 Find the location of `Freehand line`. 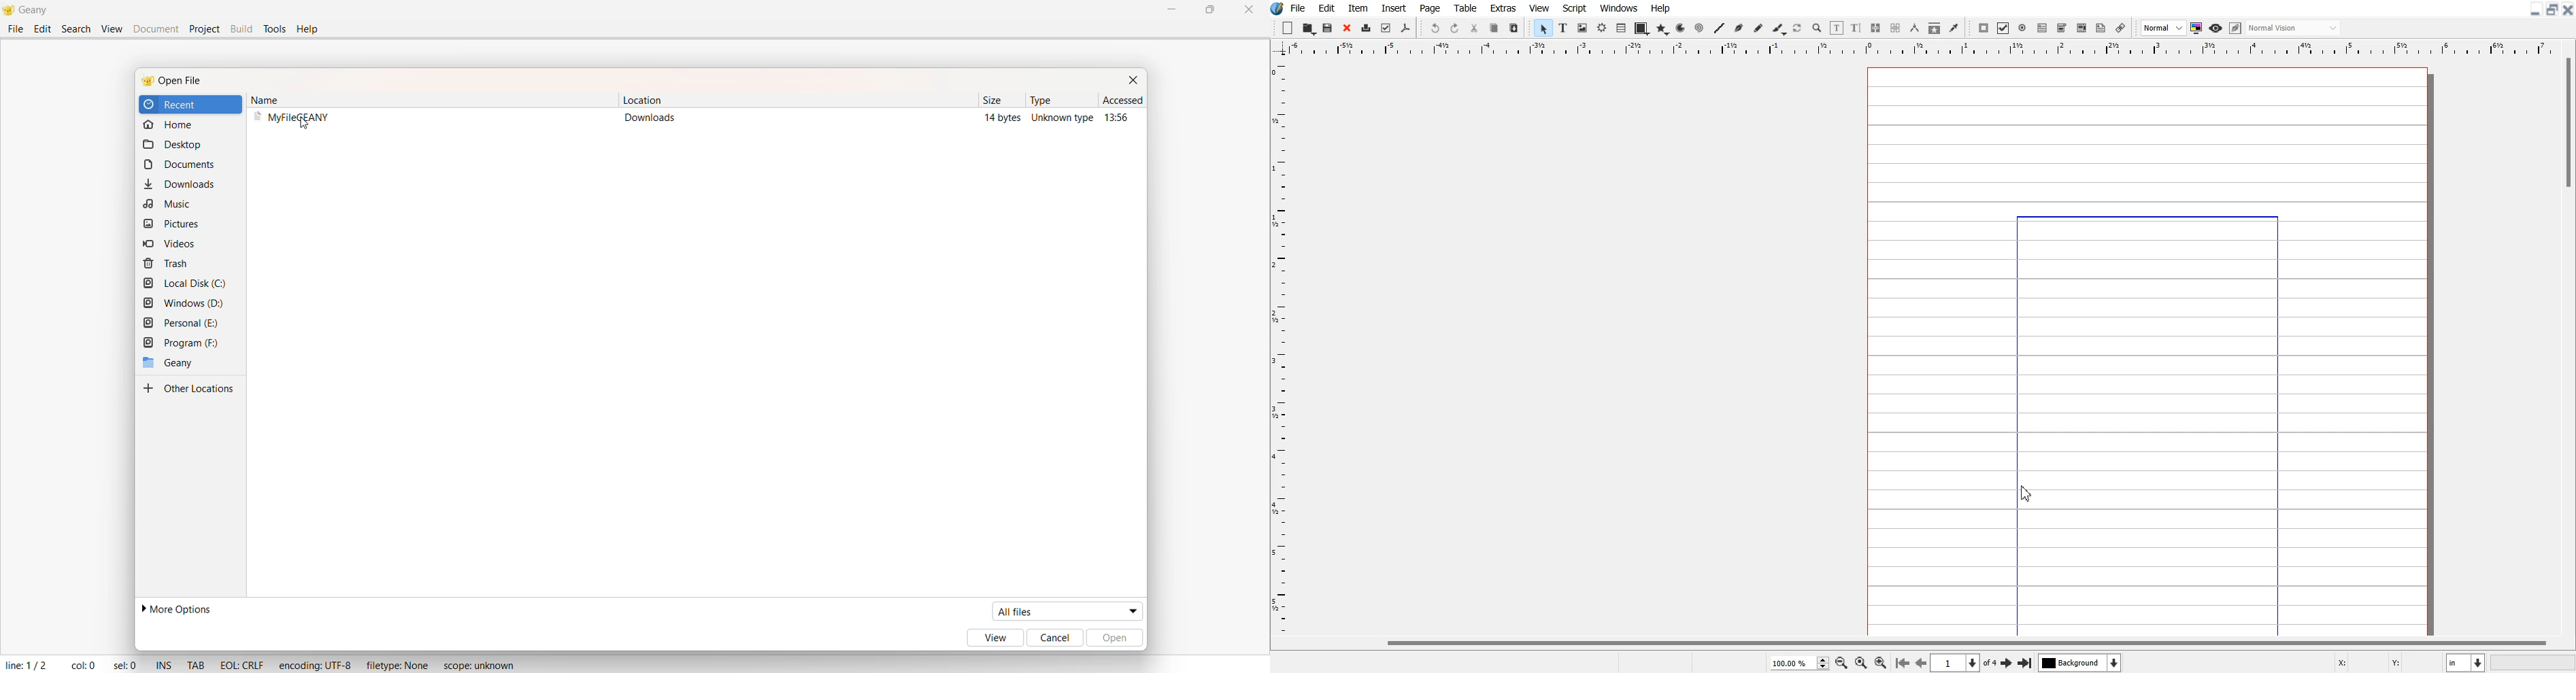

Freehand line is located at coordinates (1758, 28).